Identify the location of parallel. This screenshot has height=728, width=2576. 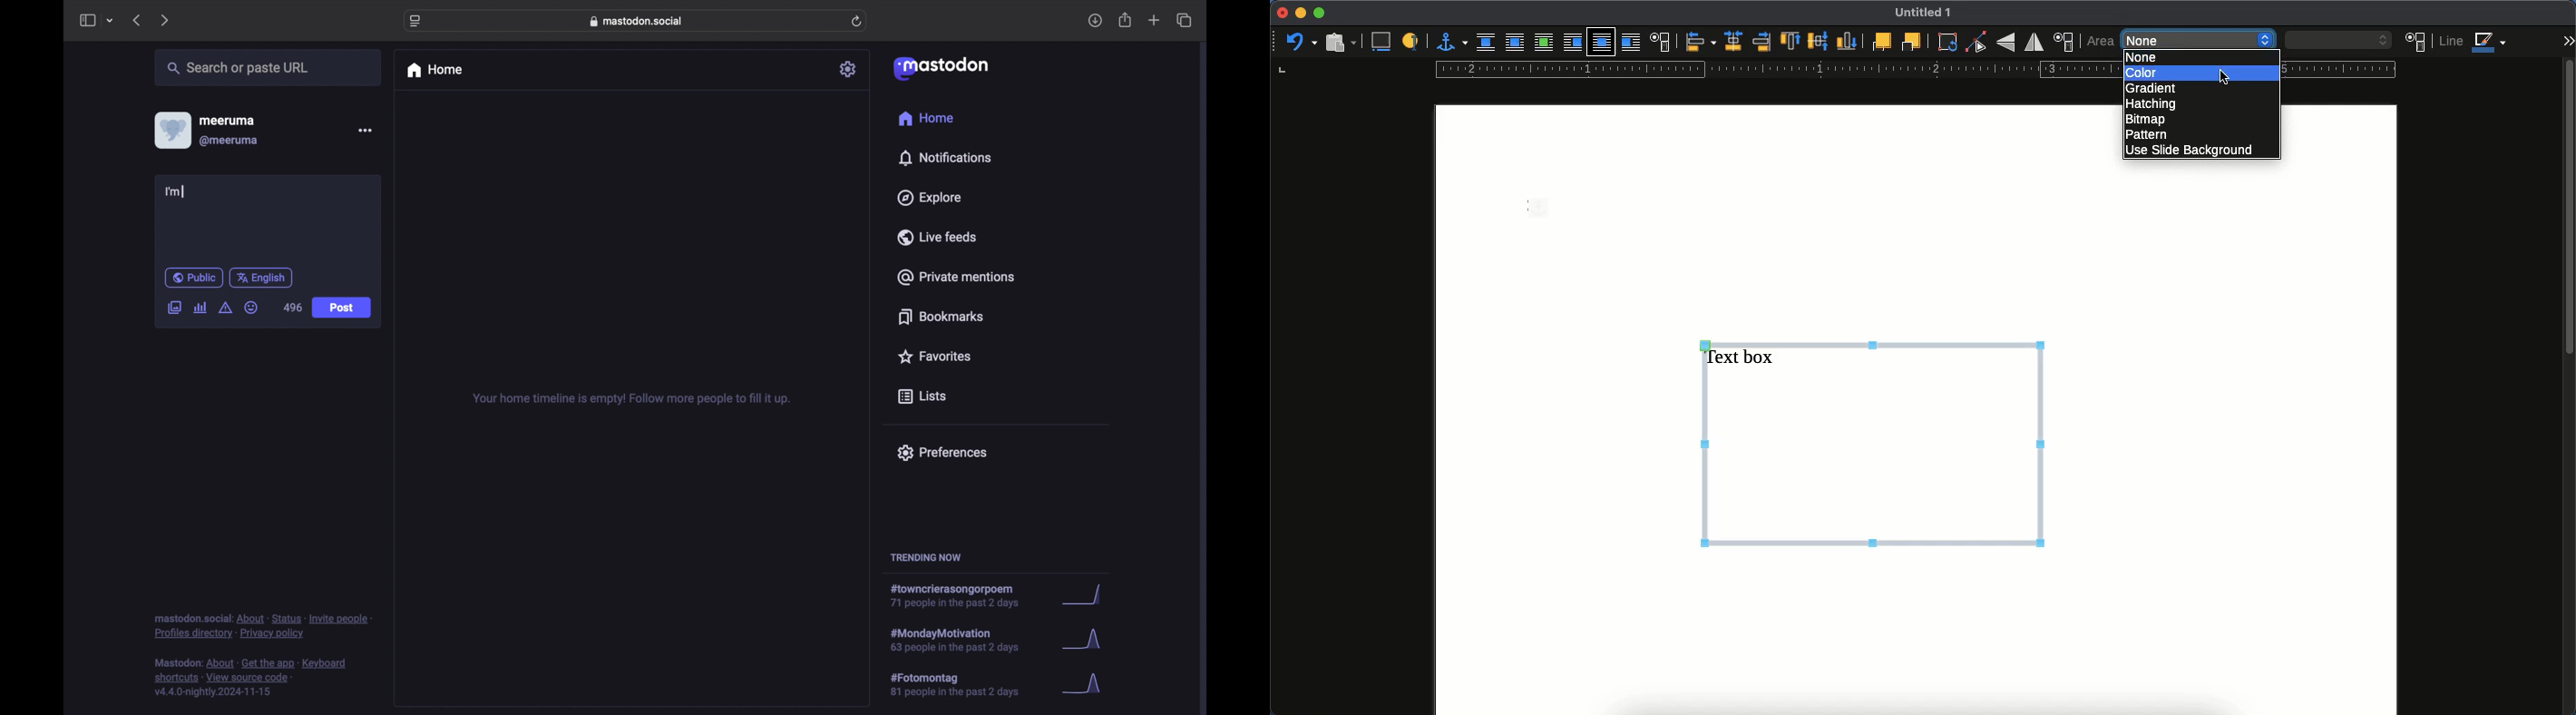
(1514, 44).